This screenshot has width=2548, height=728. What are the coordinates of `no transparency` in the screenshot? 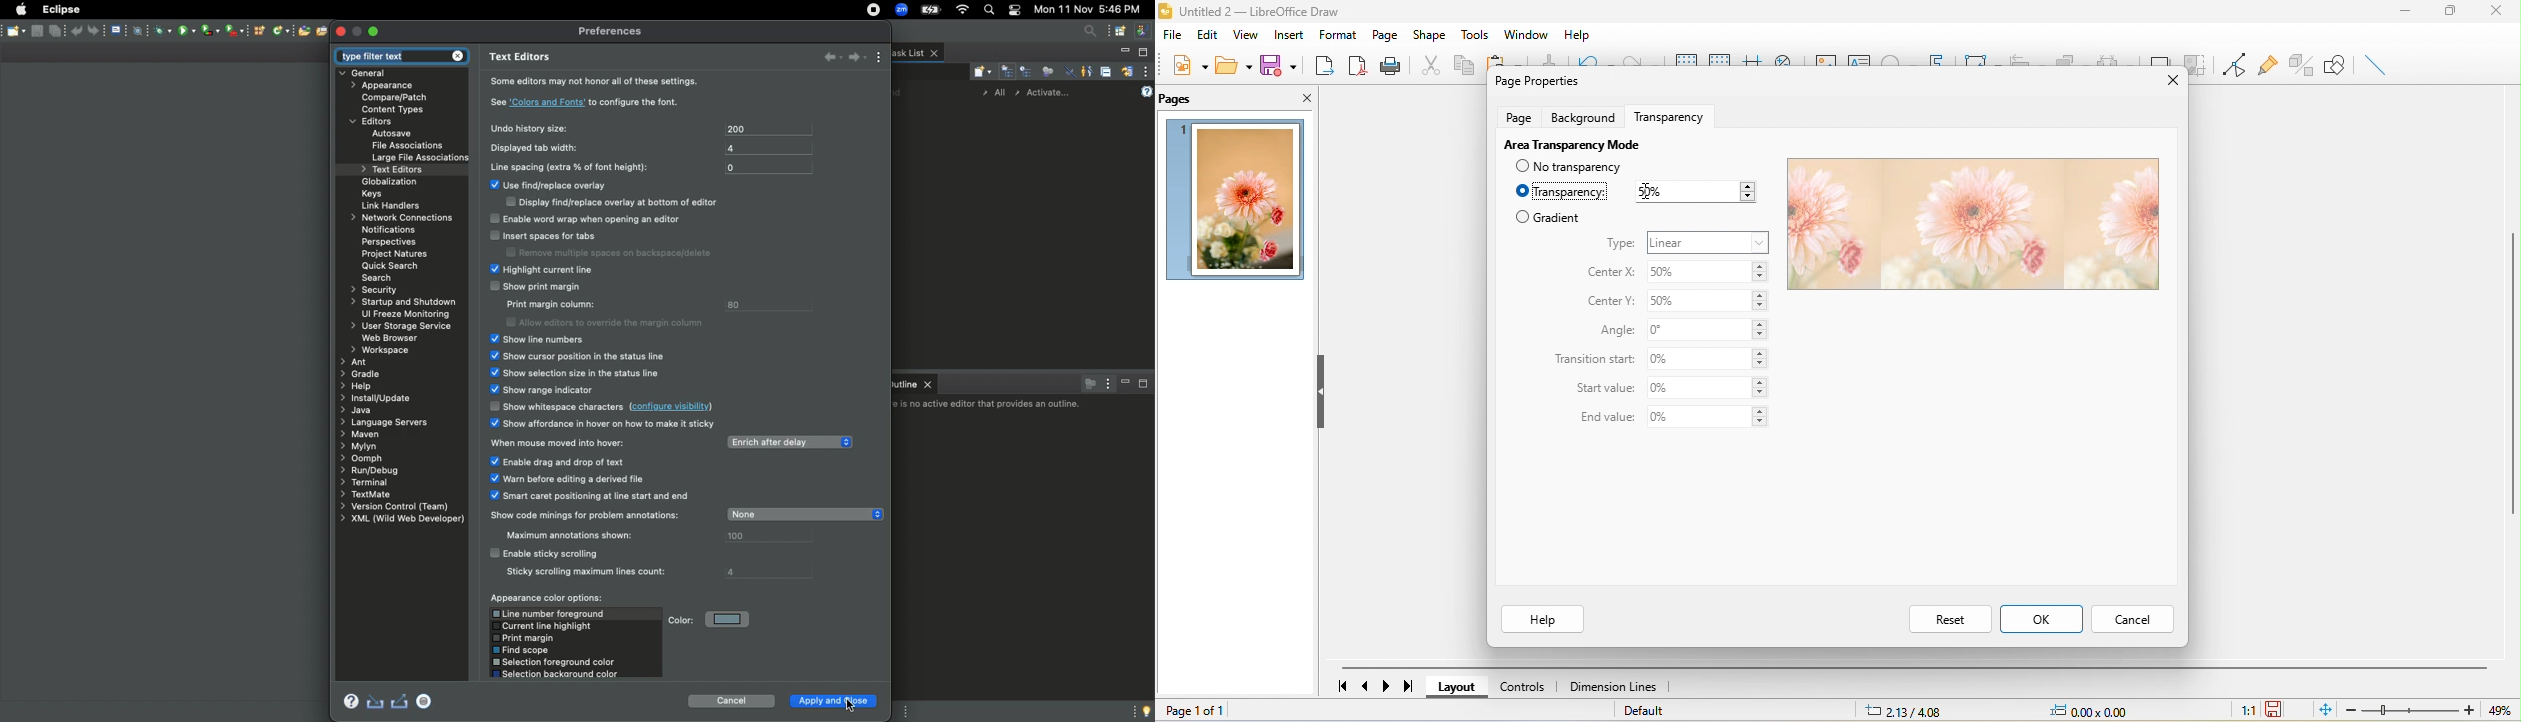 It's located at (1580, 167).